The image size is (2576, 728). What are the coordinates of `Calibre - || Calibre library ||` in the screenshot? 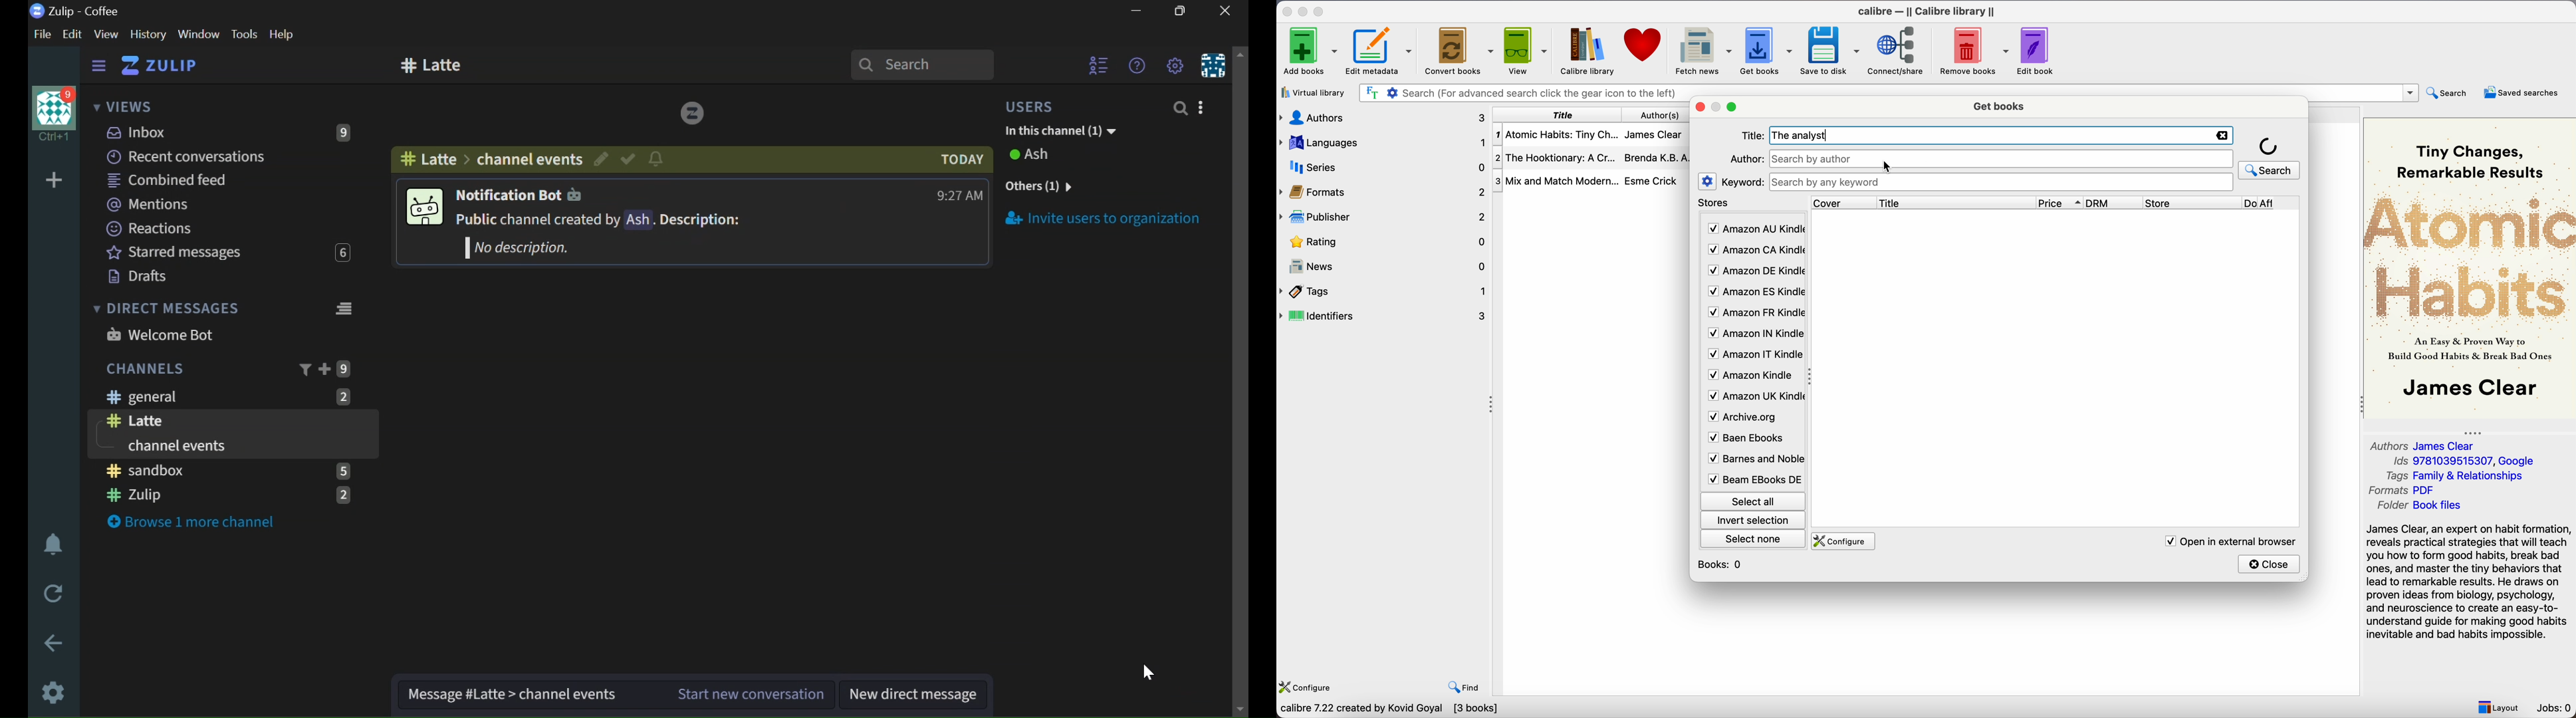 It's located at (1925, 10).